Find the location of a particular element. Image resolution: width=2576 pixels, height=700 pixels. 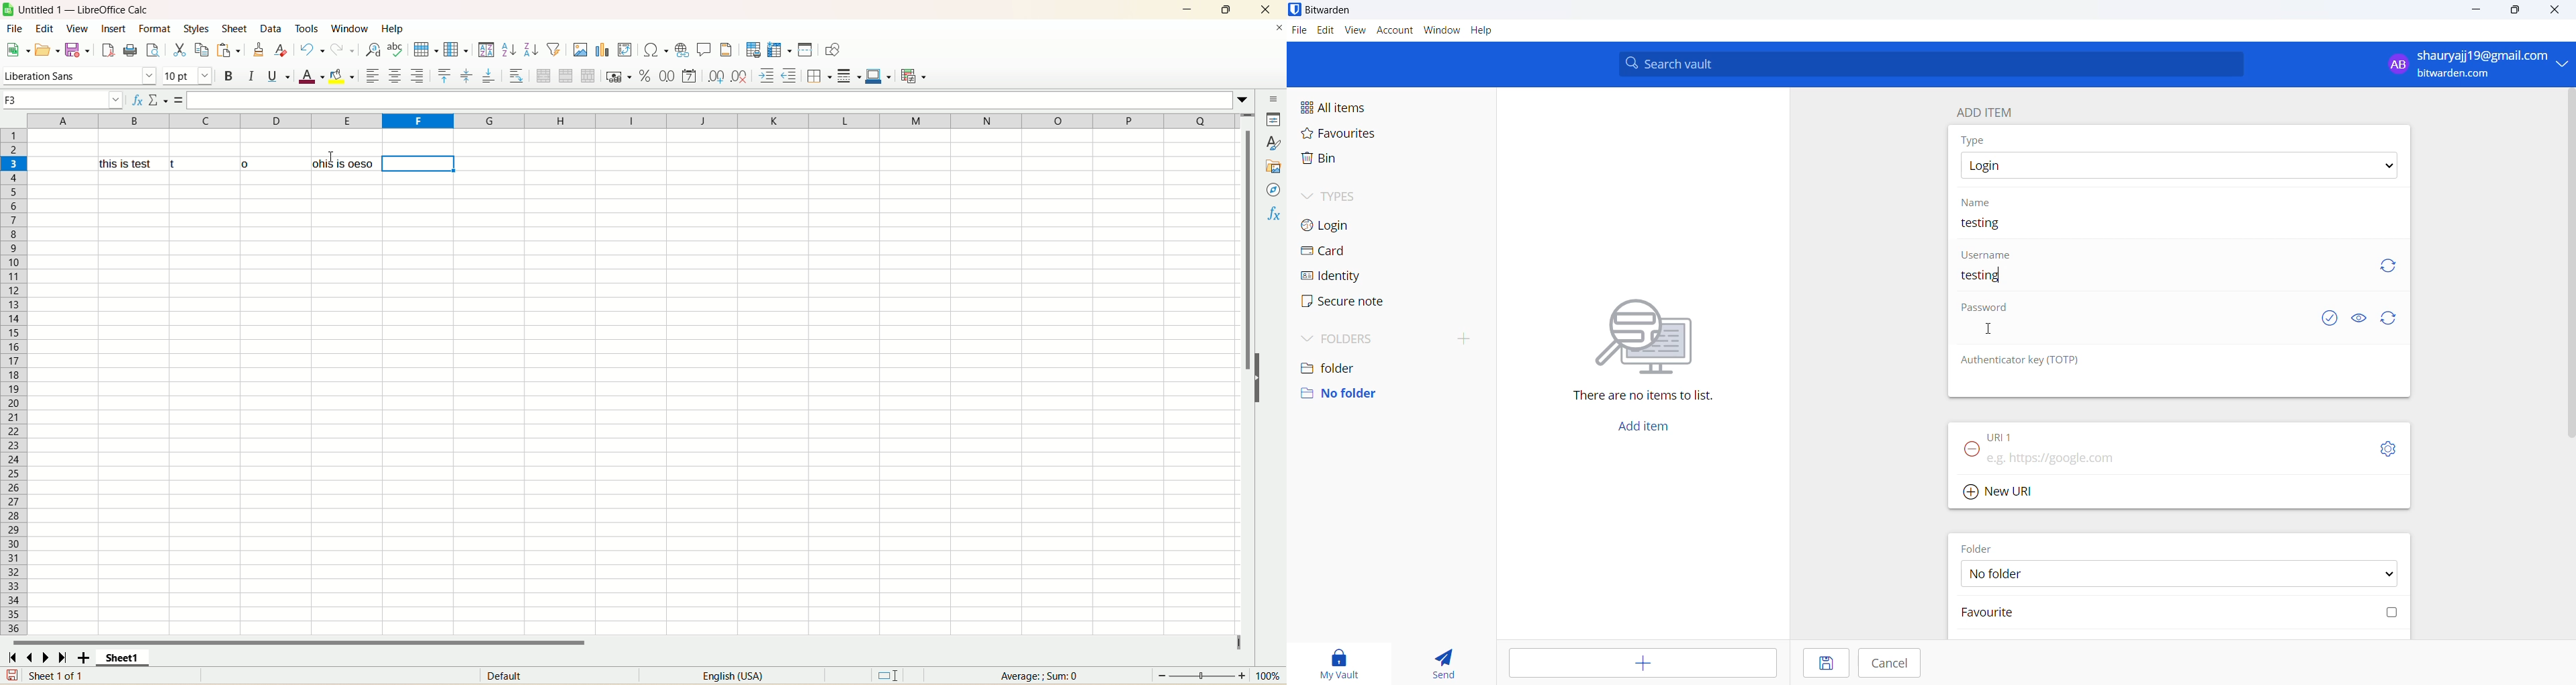

remove formatting is located at coordinates (281, 48).